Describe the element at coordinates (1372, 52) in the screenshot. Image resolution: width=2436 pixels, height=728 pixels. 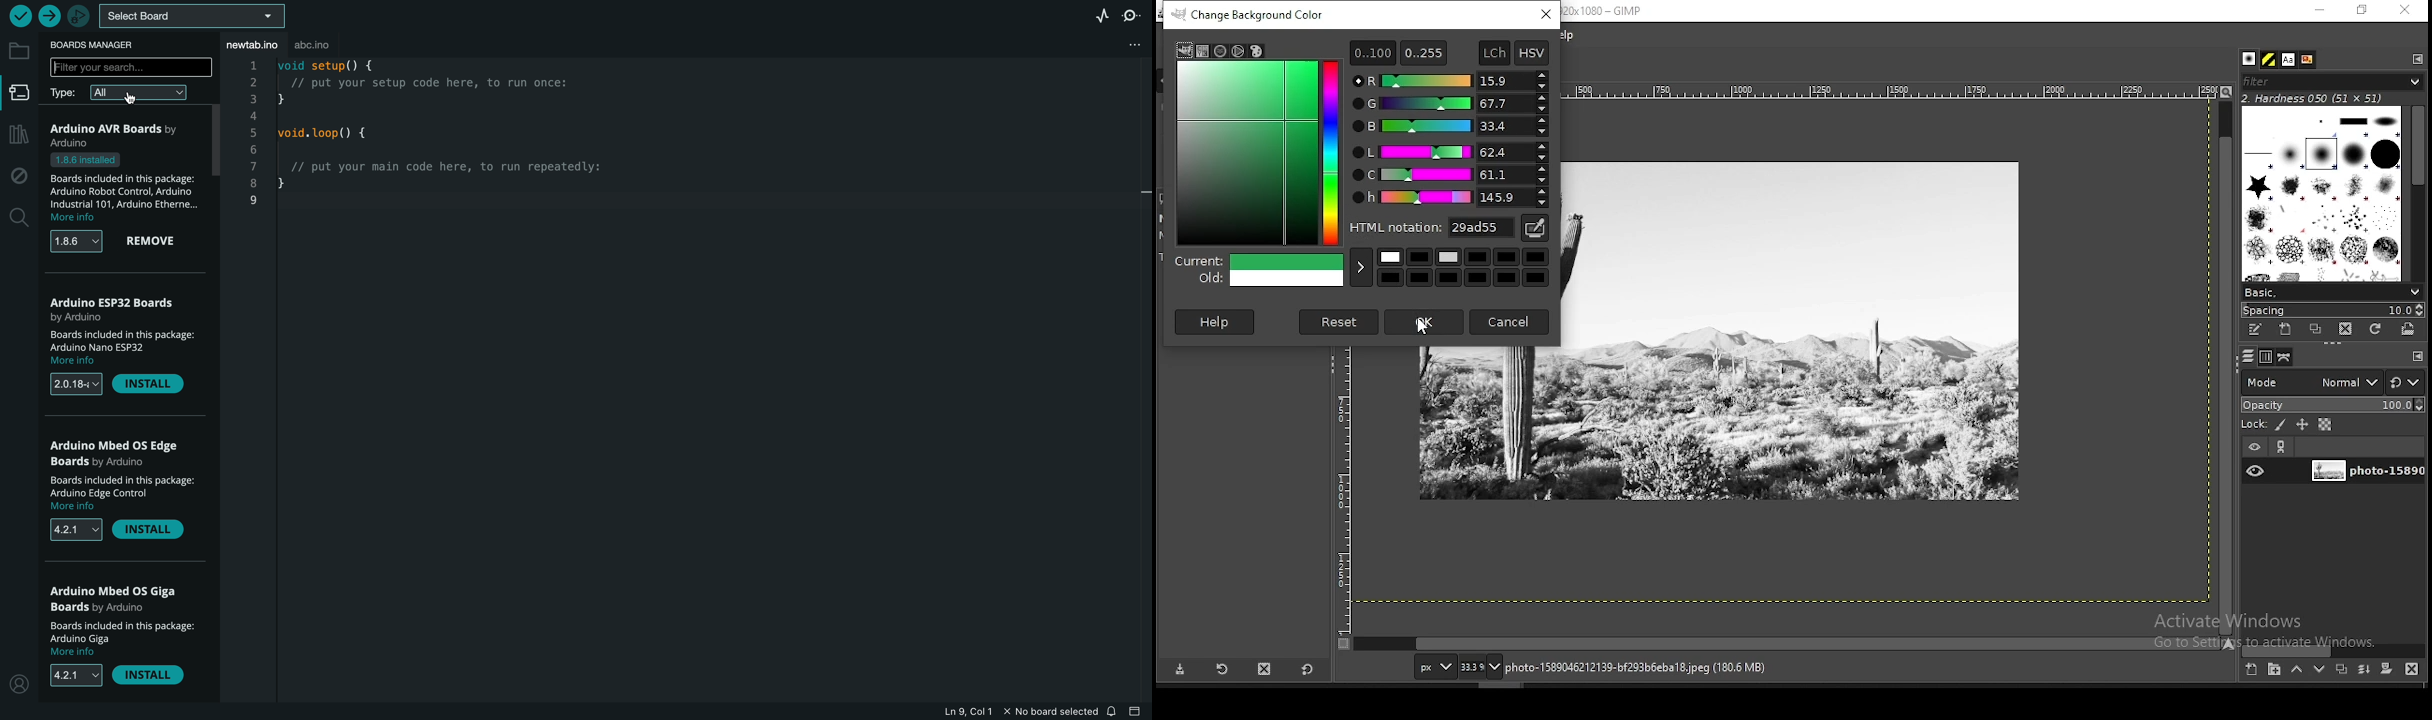
I see `0..100` at that location.